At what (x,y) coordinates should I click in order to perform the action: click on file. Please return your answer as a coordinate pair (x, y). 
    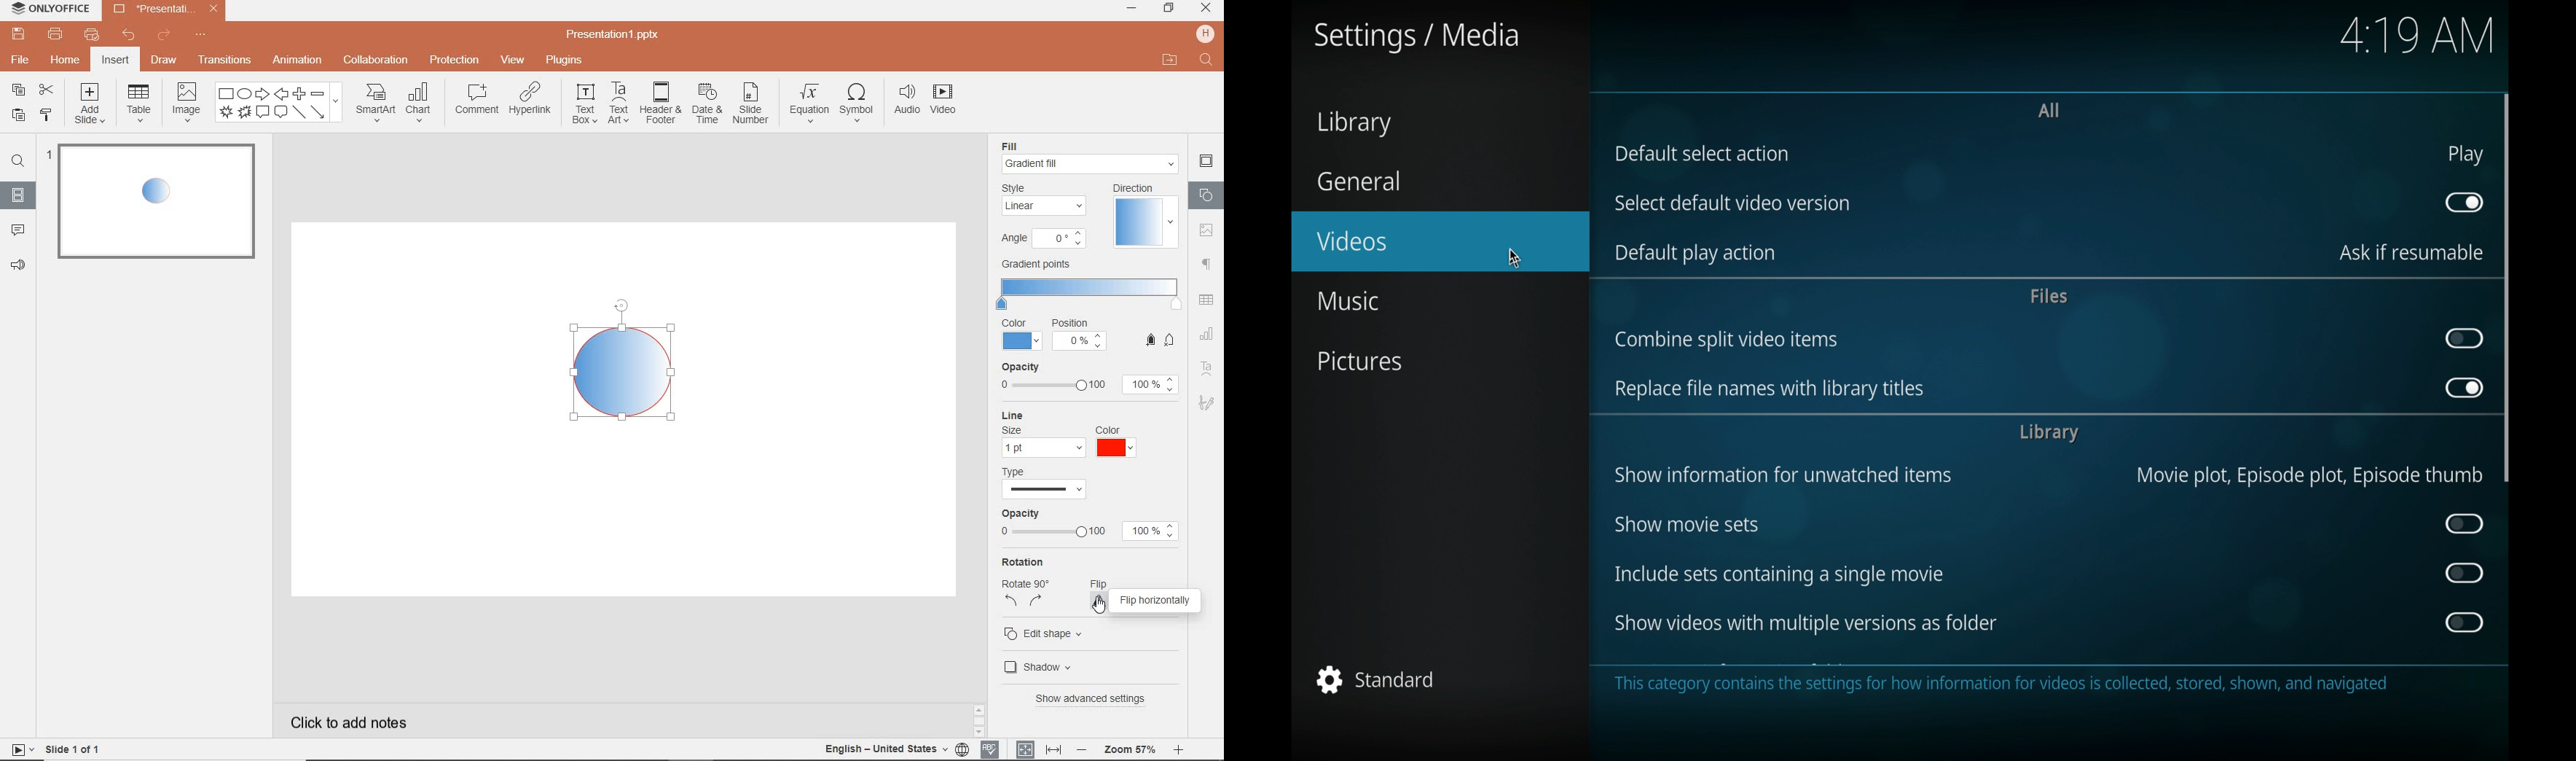
    Looking at the image, I should click on (19, 59).